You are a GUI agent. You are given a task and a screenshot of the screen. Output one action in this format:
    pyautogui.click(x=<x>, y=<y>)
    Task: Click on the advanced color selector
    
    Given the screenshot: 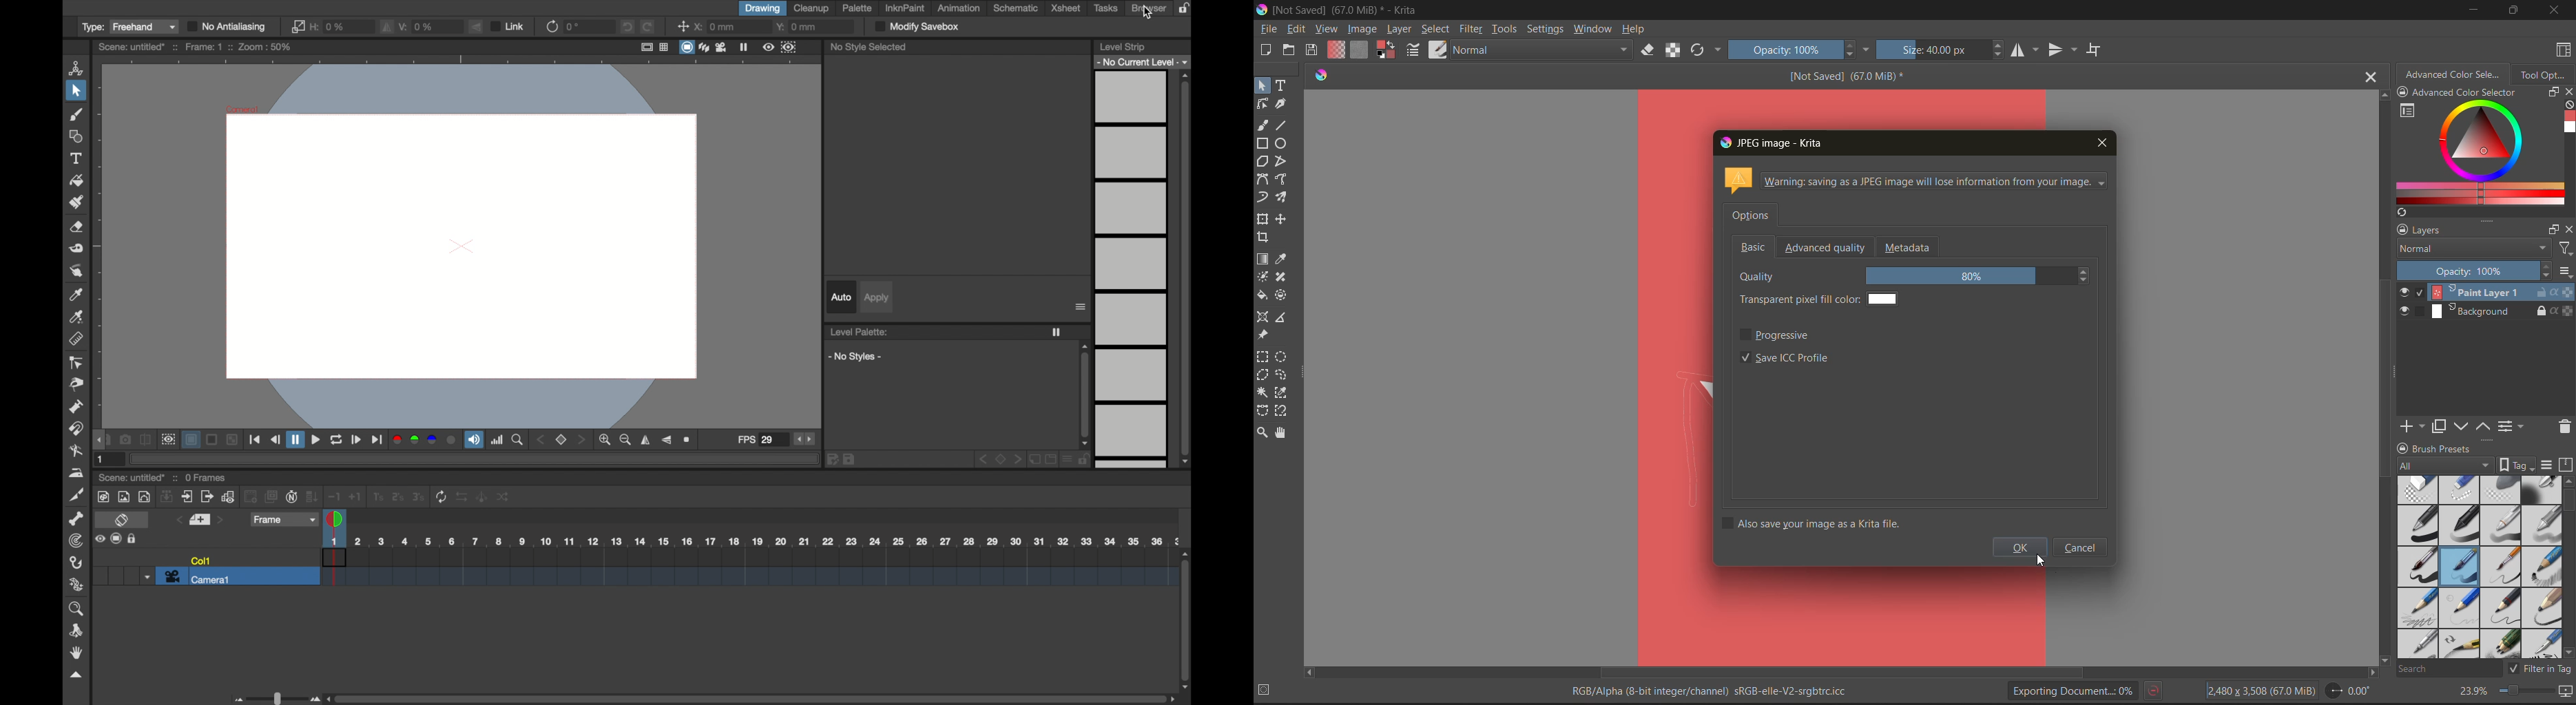 What is the action you would take?
    pyautogui.click(x=2455, y=76)
    